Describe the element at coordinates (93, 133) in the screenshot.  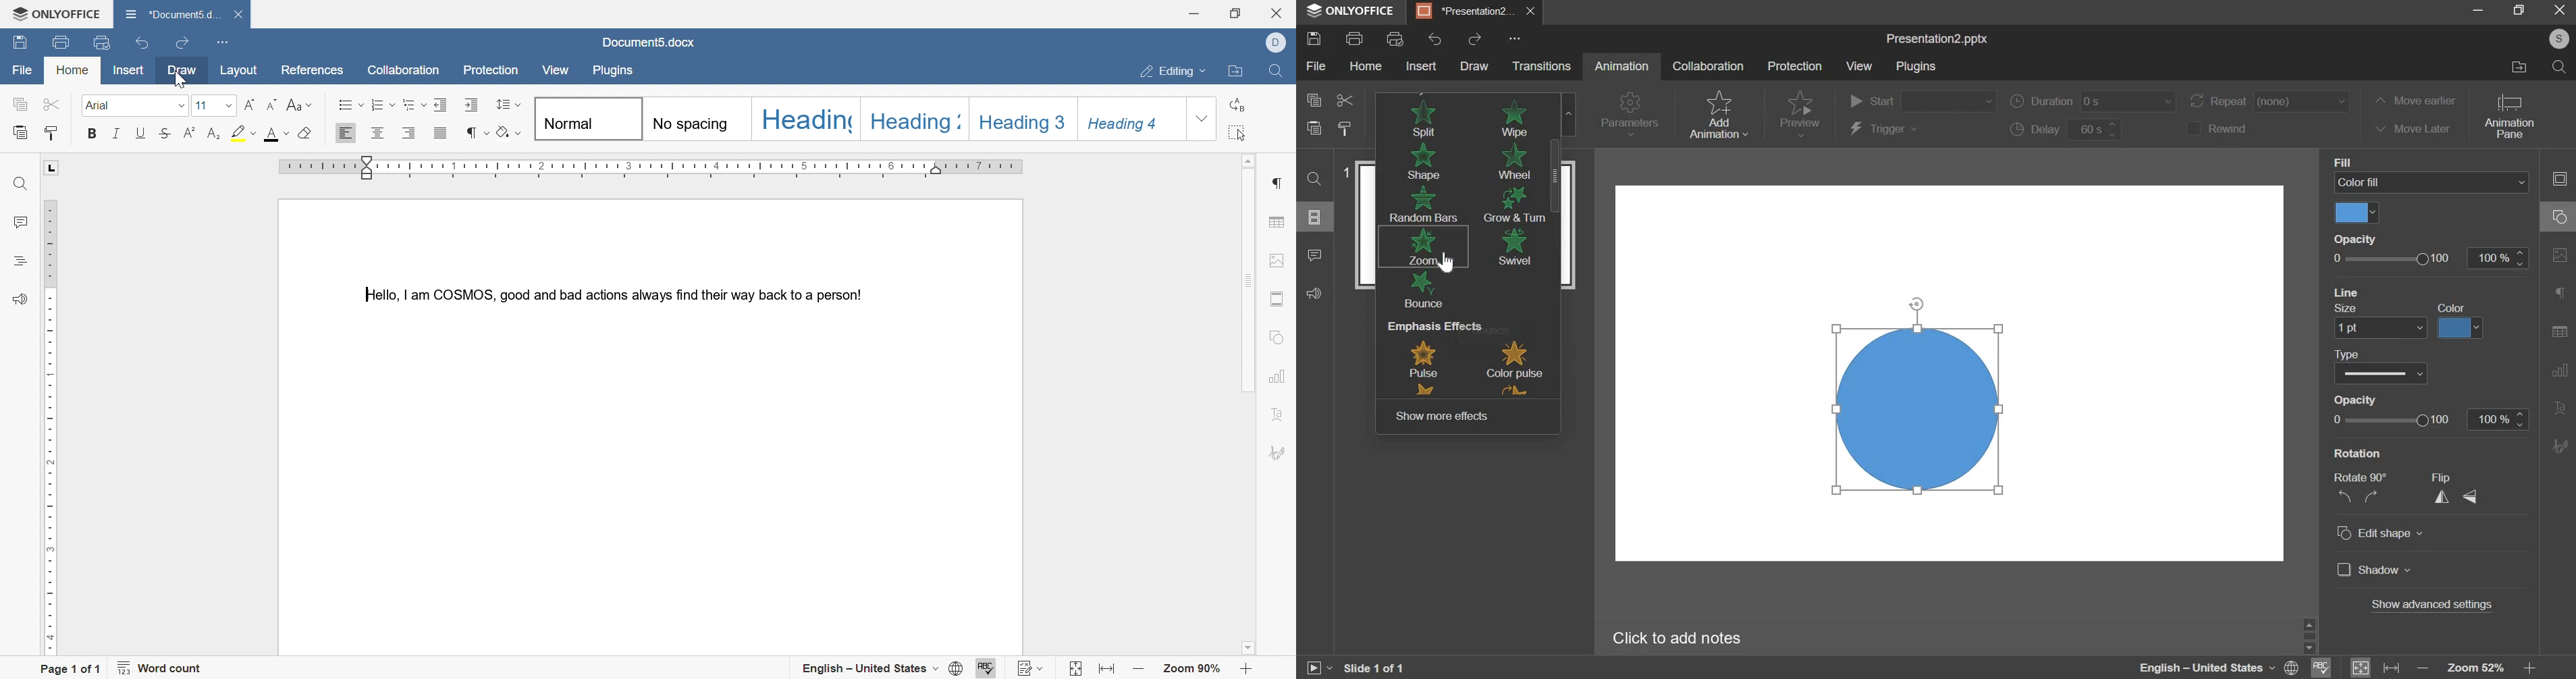
I see `bold` at that location.